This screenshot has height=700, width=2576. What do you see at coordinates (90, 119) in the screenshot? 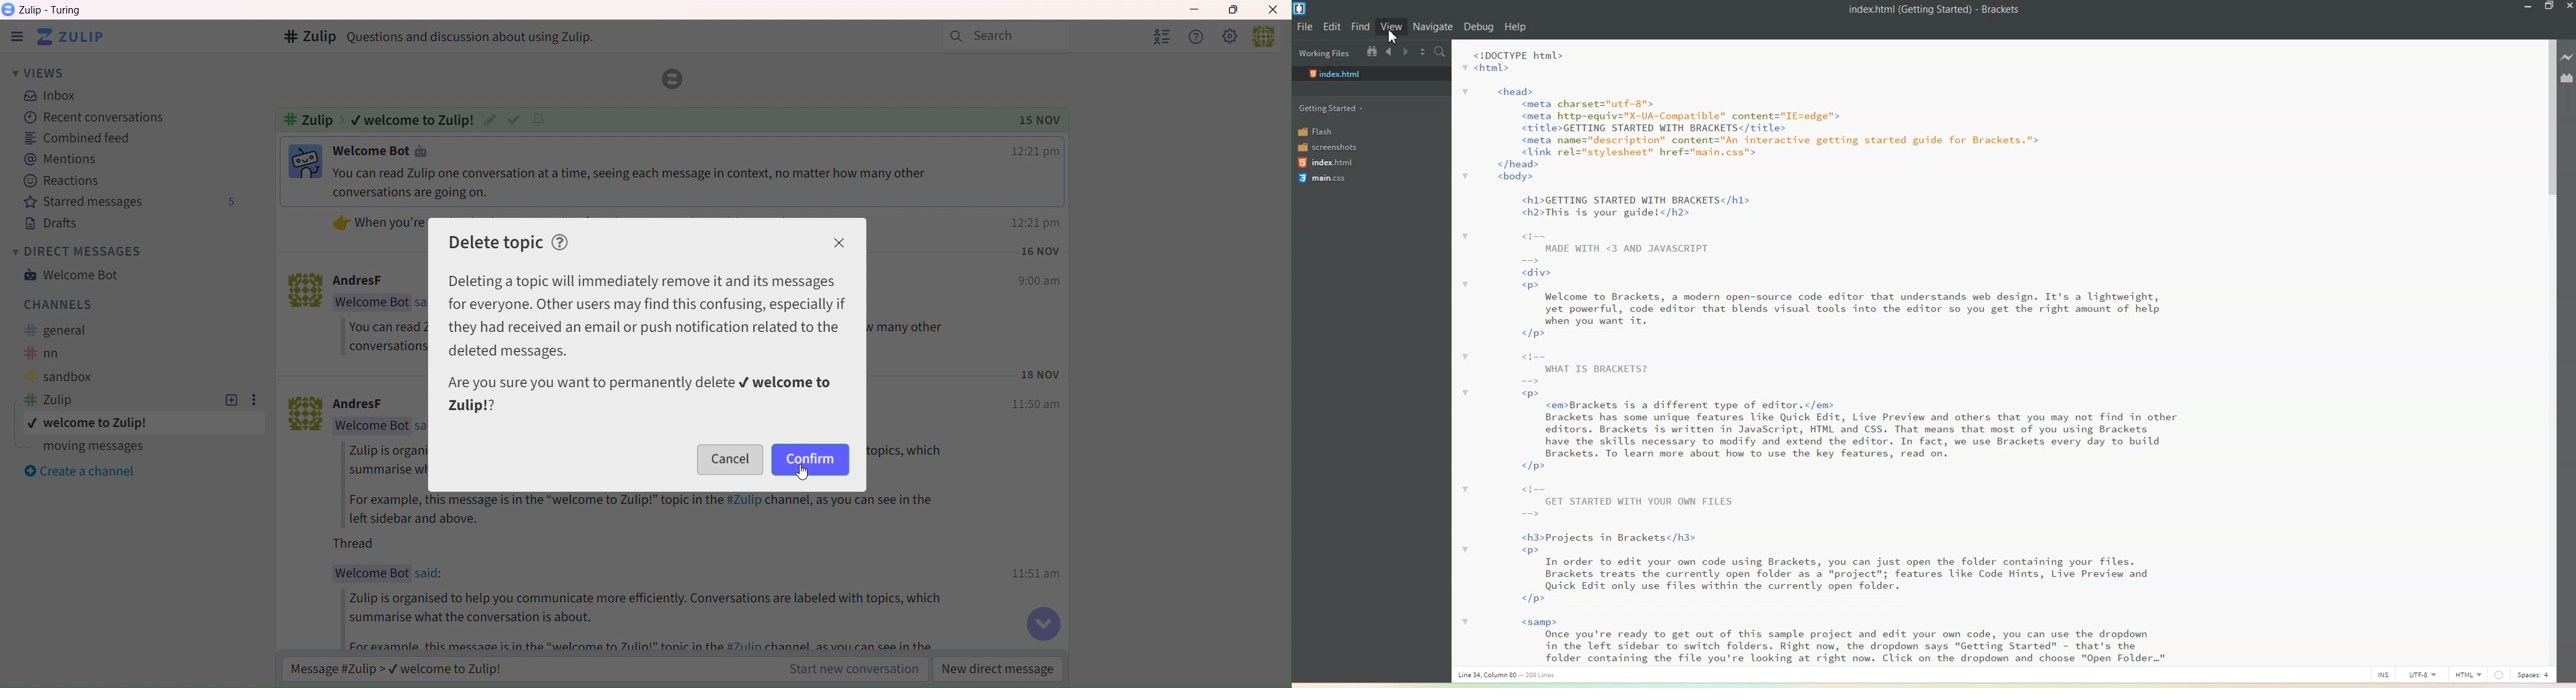
I see `Recent Conversation` at bounding box center [90, 119].